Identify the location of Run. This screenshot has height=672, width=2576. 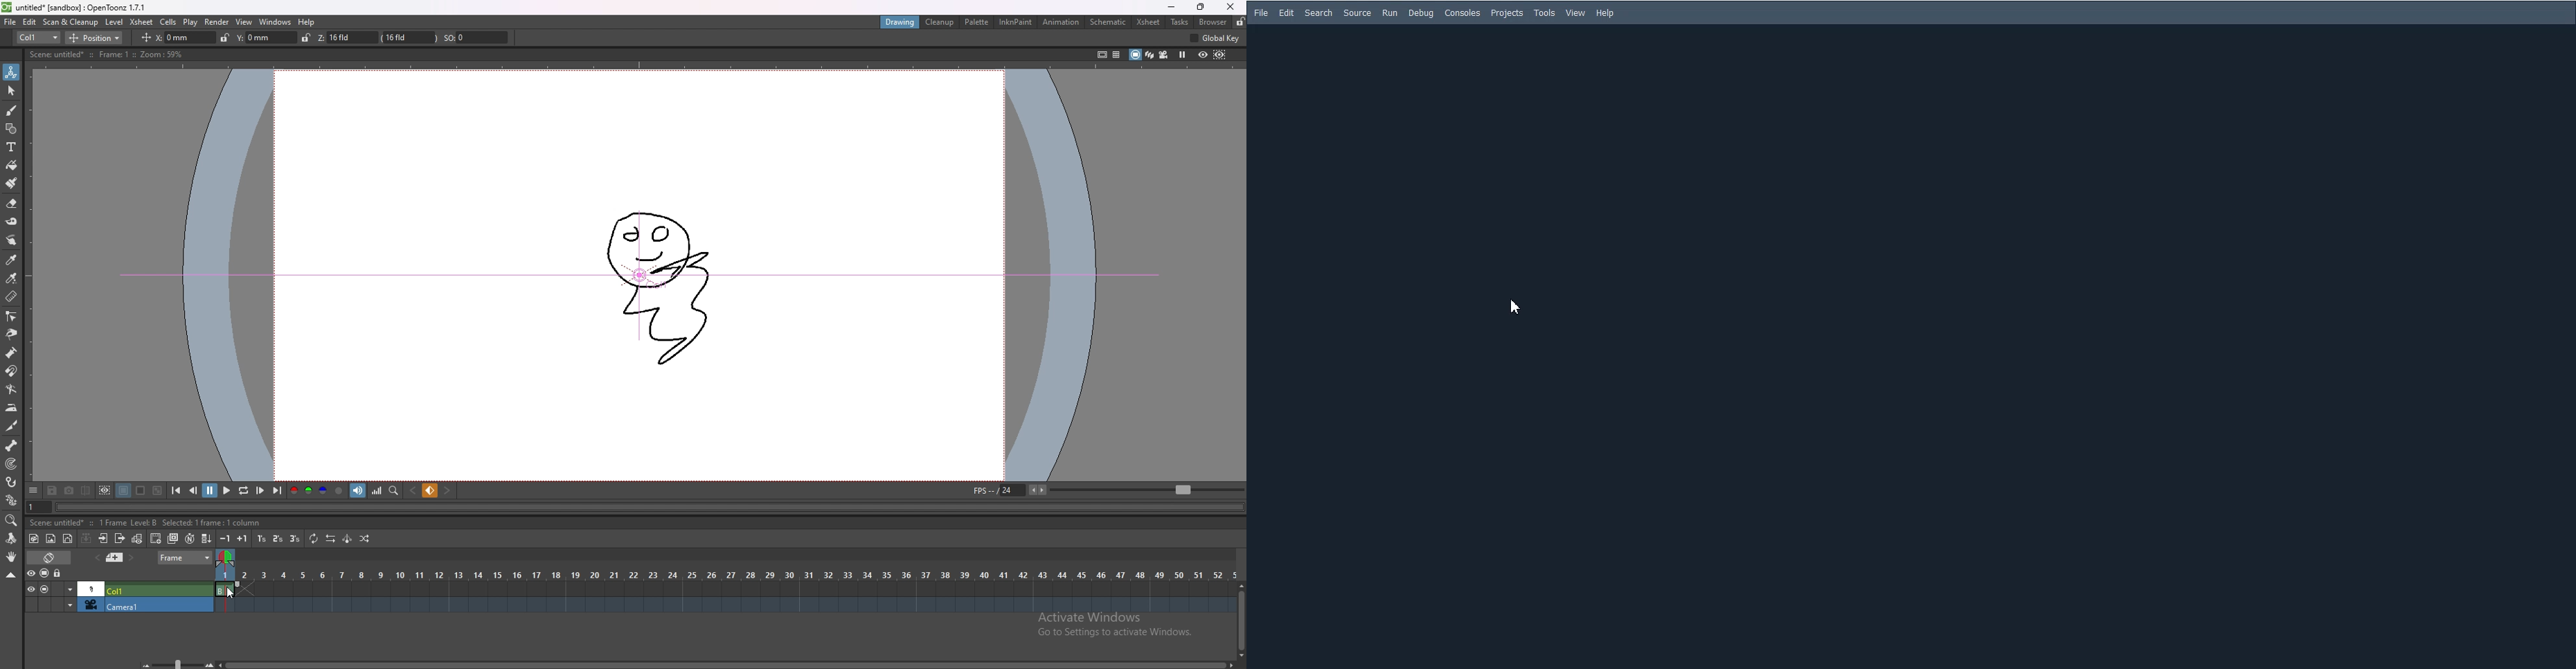
(1389, 12).